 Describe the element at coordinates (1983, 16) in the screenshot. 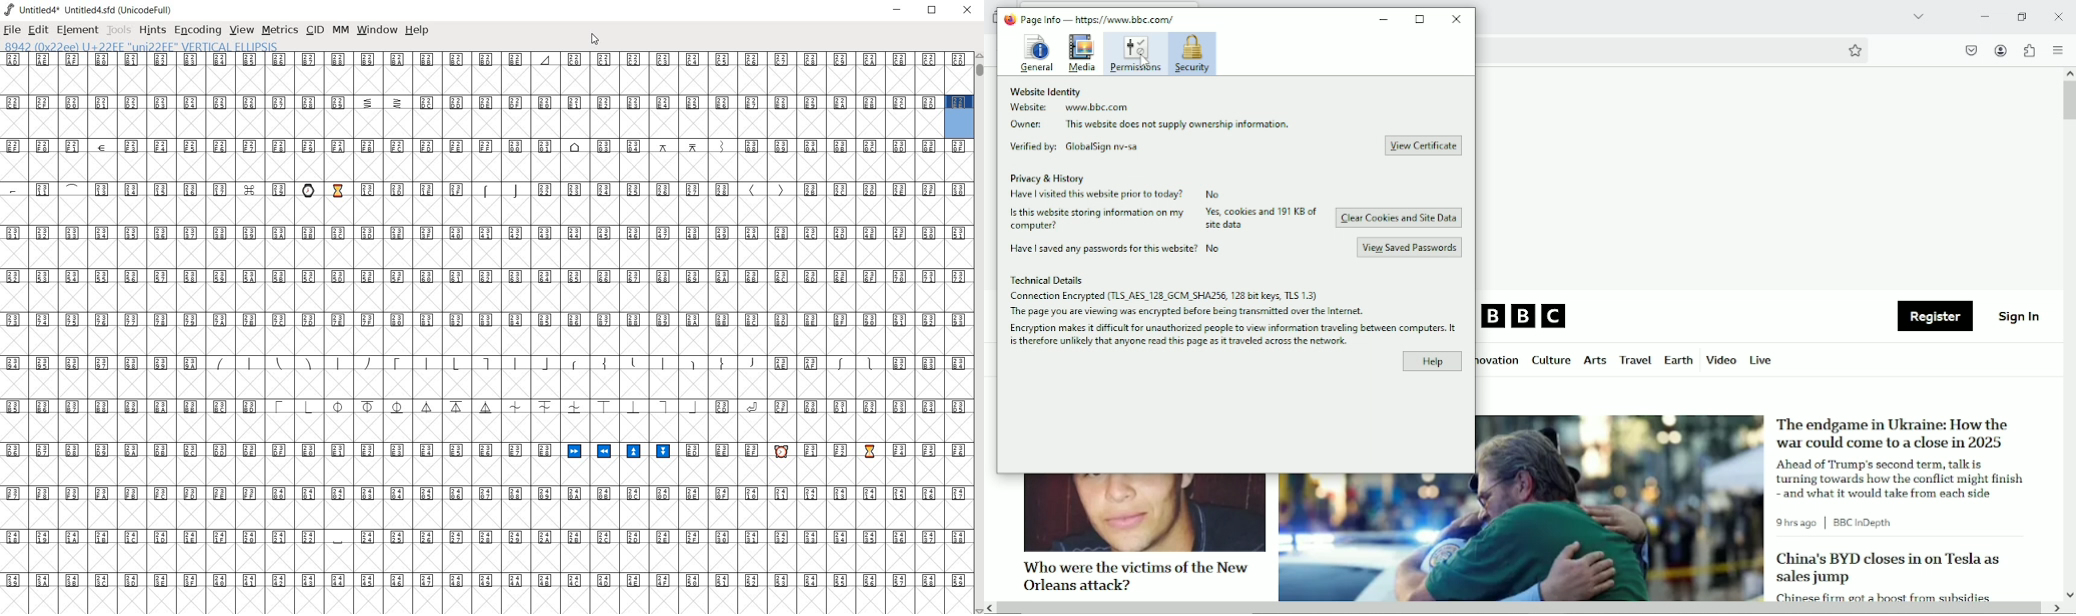

I see `Minimize` at that location.